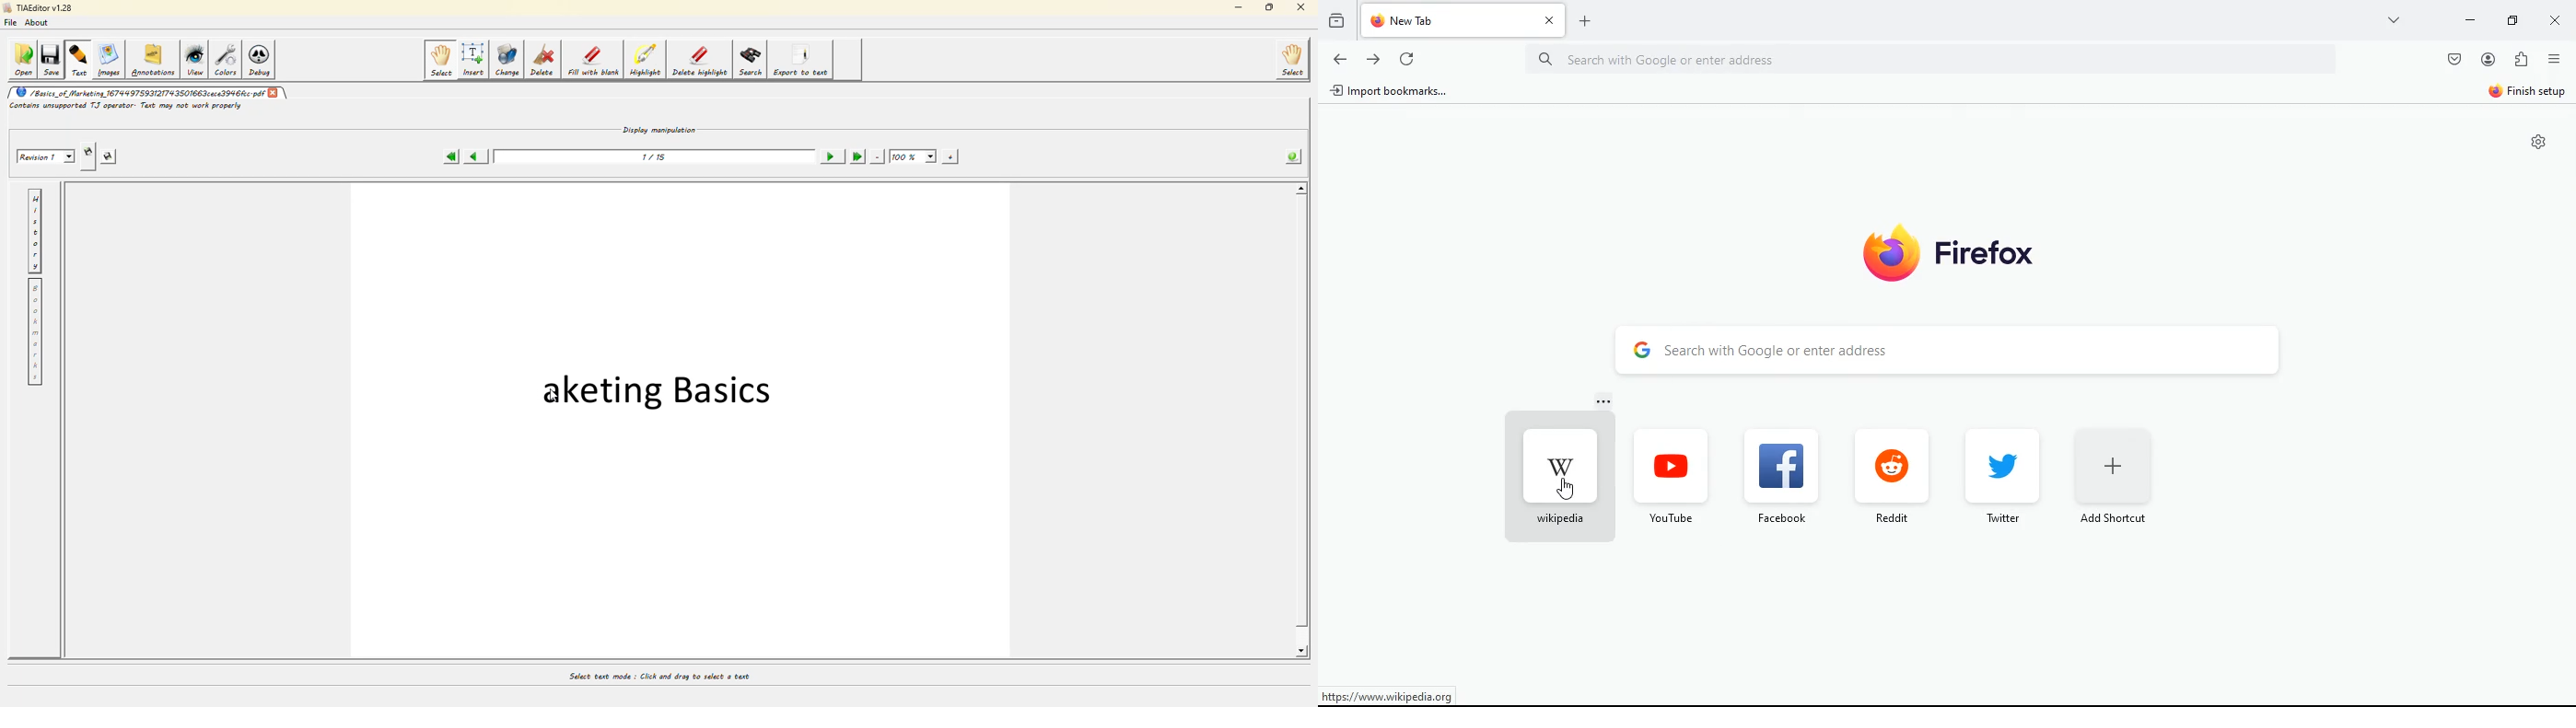  I want to click on close, so click(2556, 20).